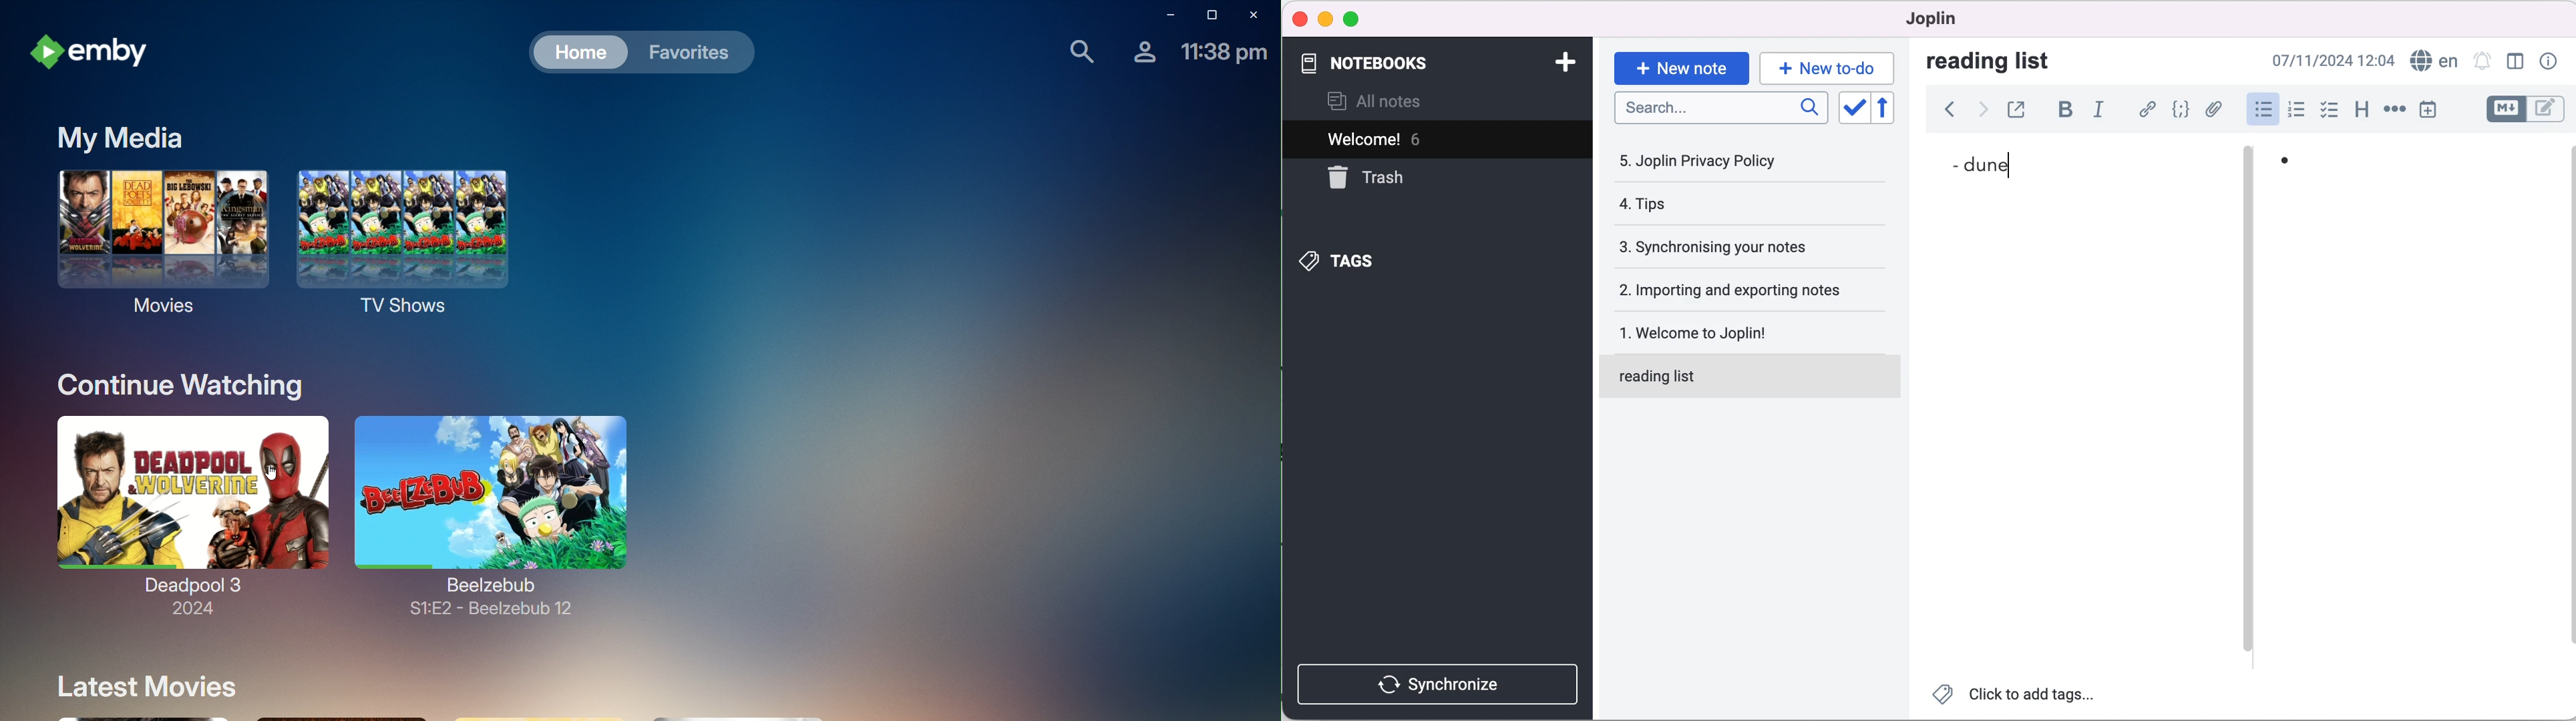  Describe the element at coordinates (2023, 108) in the screenshot. I see `toggle external editing` at that location.